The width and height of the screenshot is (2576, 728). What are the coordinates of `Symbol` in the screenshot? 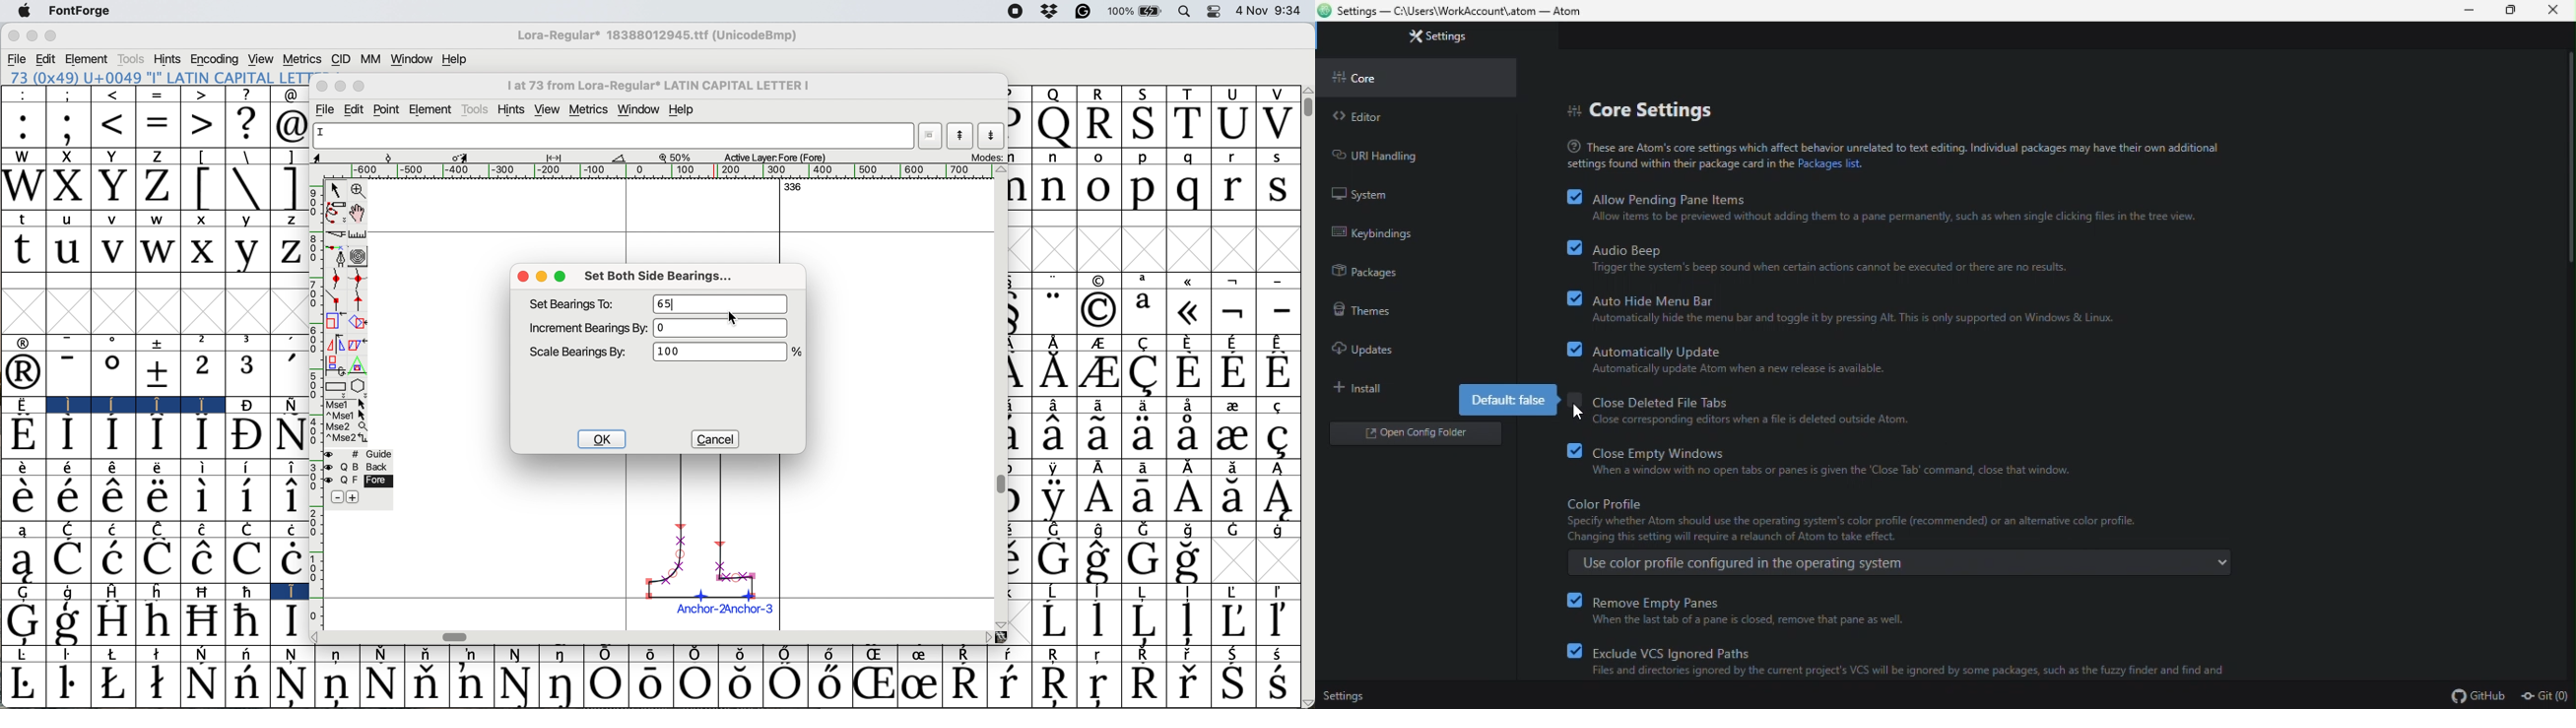 It's located at (1190, 340).